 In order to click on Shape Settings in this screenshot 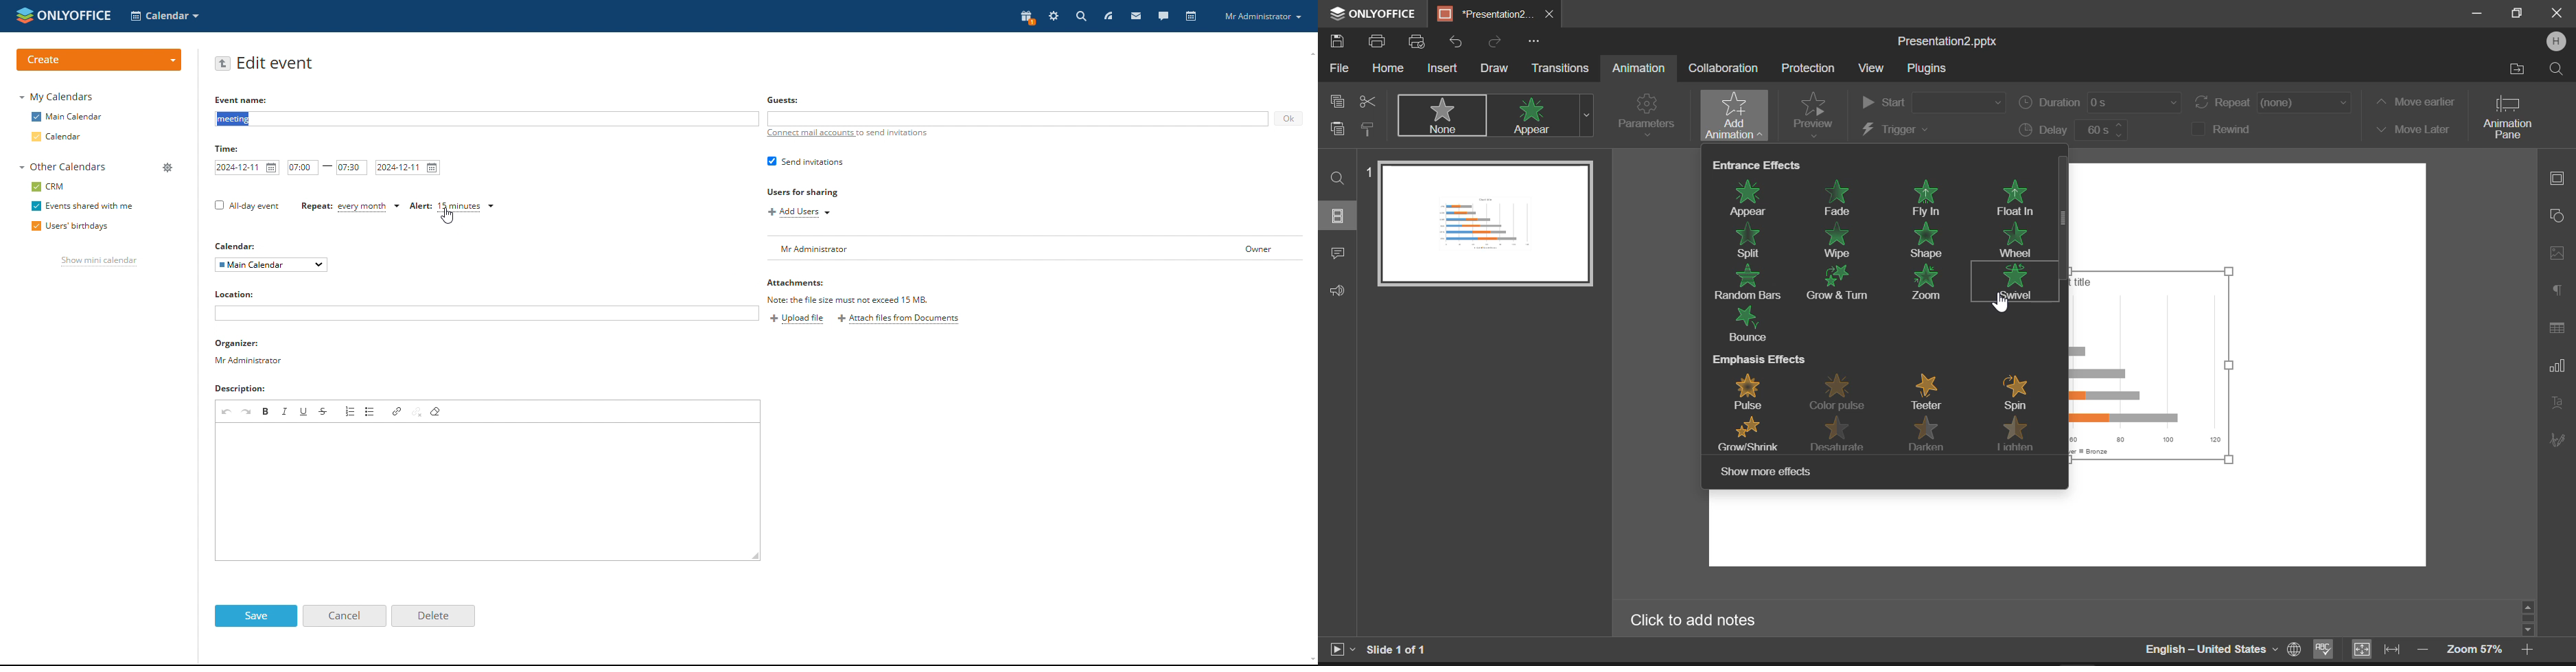, I will do `click(2556, 214)`.